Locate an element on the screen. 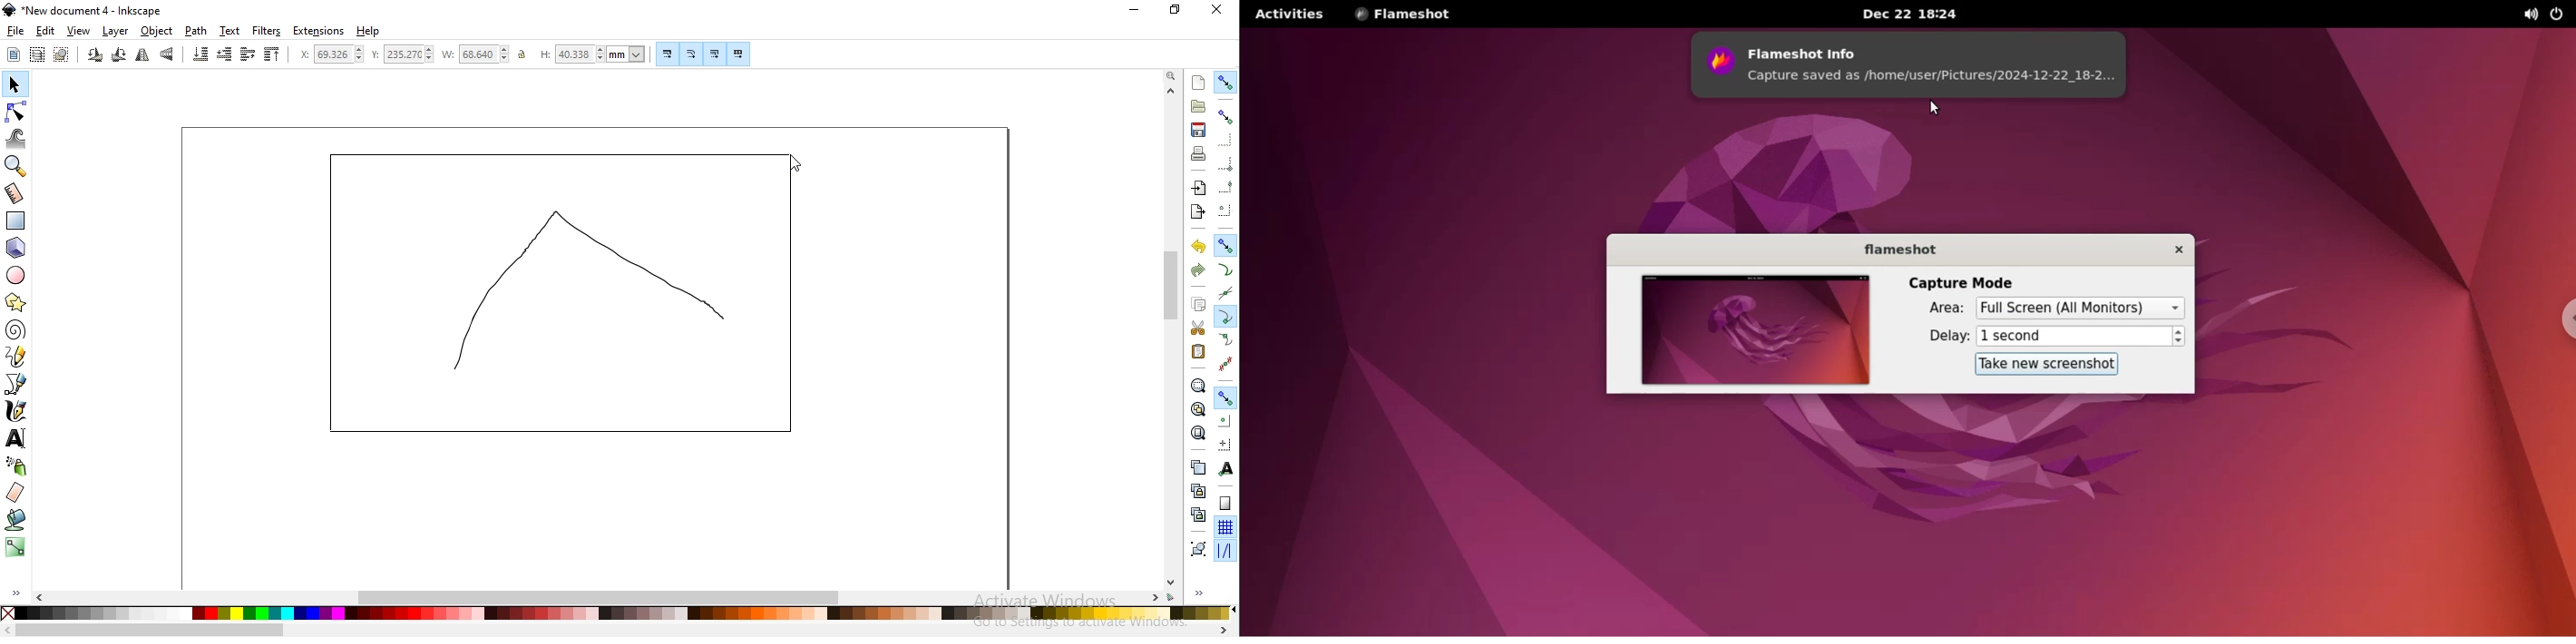  screenshot preview is located at coordinates (1757, 332).